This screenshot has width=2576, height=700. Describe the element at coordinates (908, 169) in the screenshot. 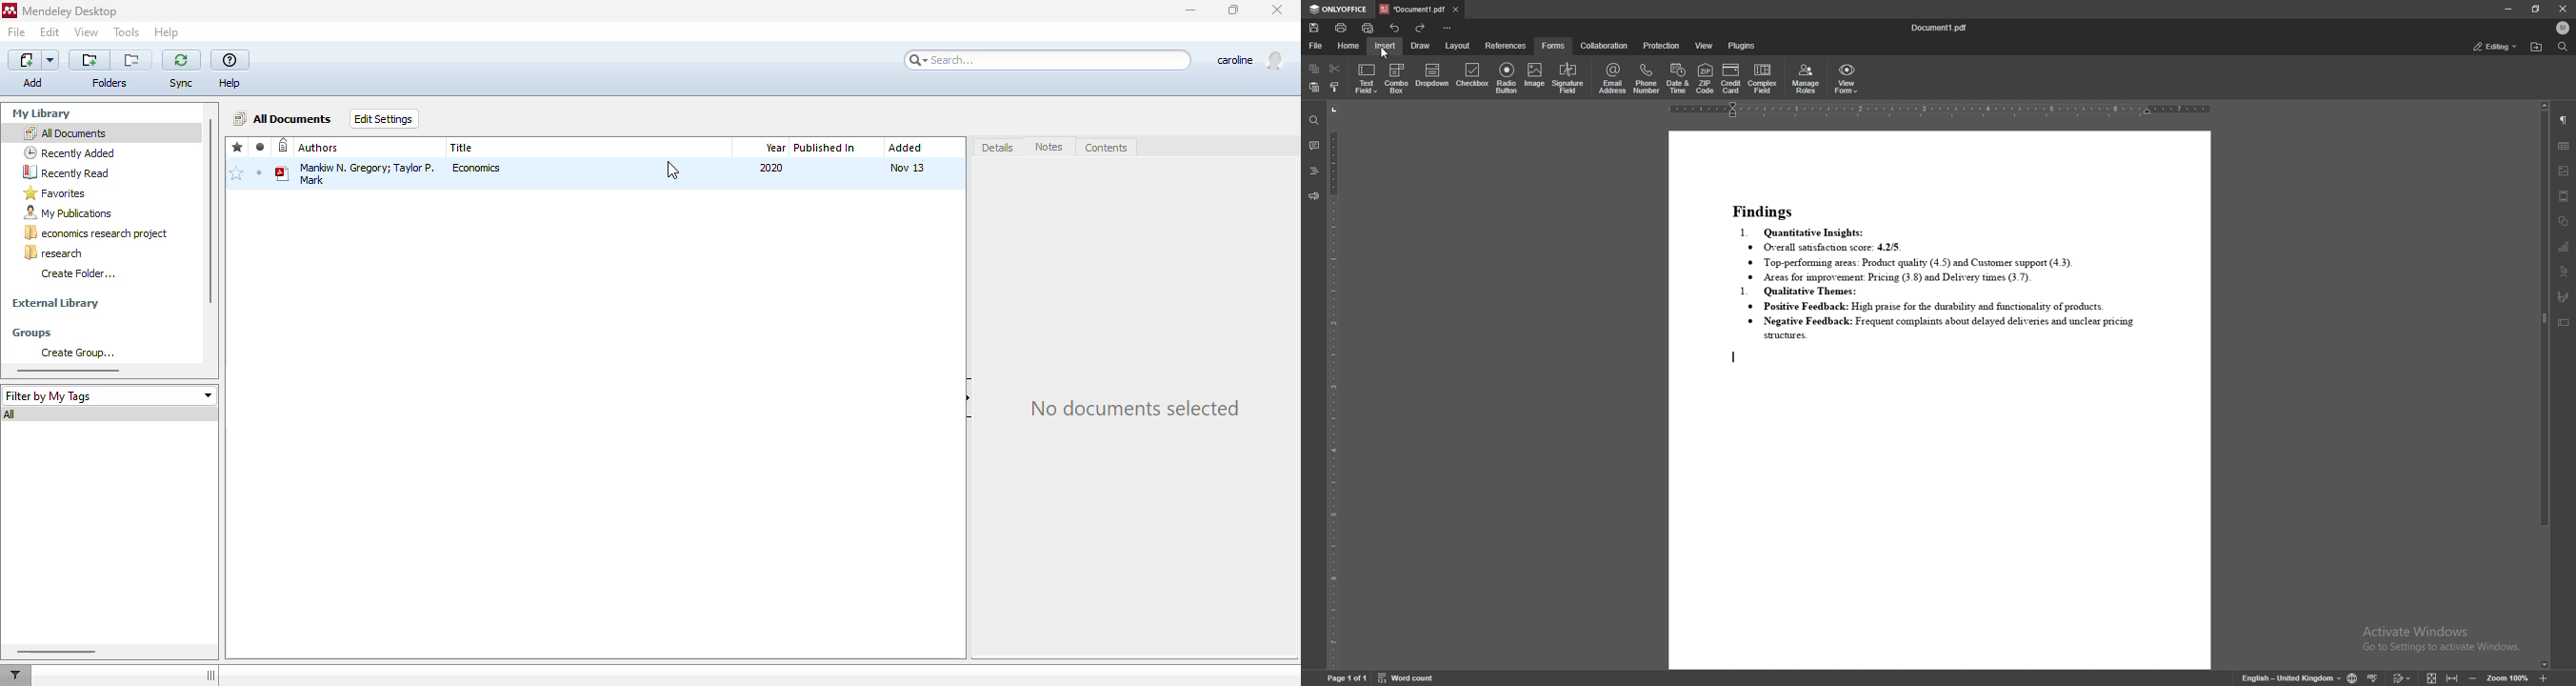

I see `Nov 13` at that location.